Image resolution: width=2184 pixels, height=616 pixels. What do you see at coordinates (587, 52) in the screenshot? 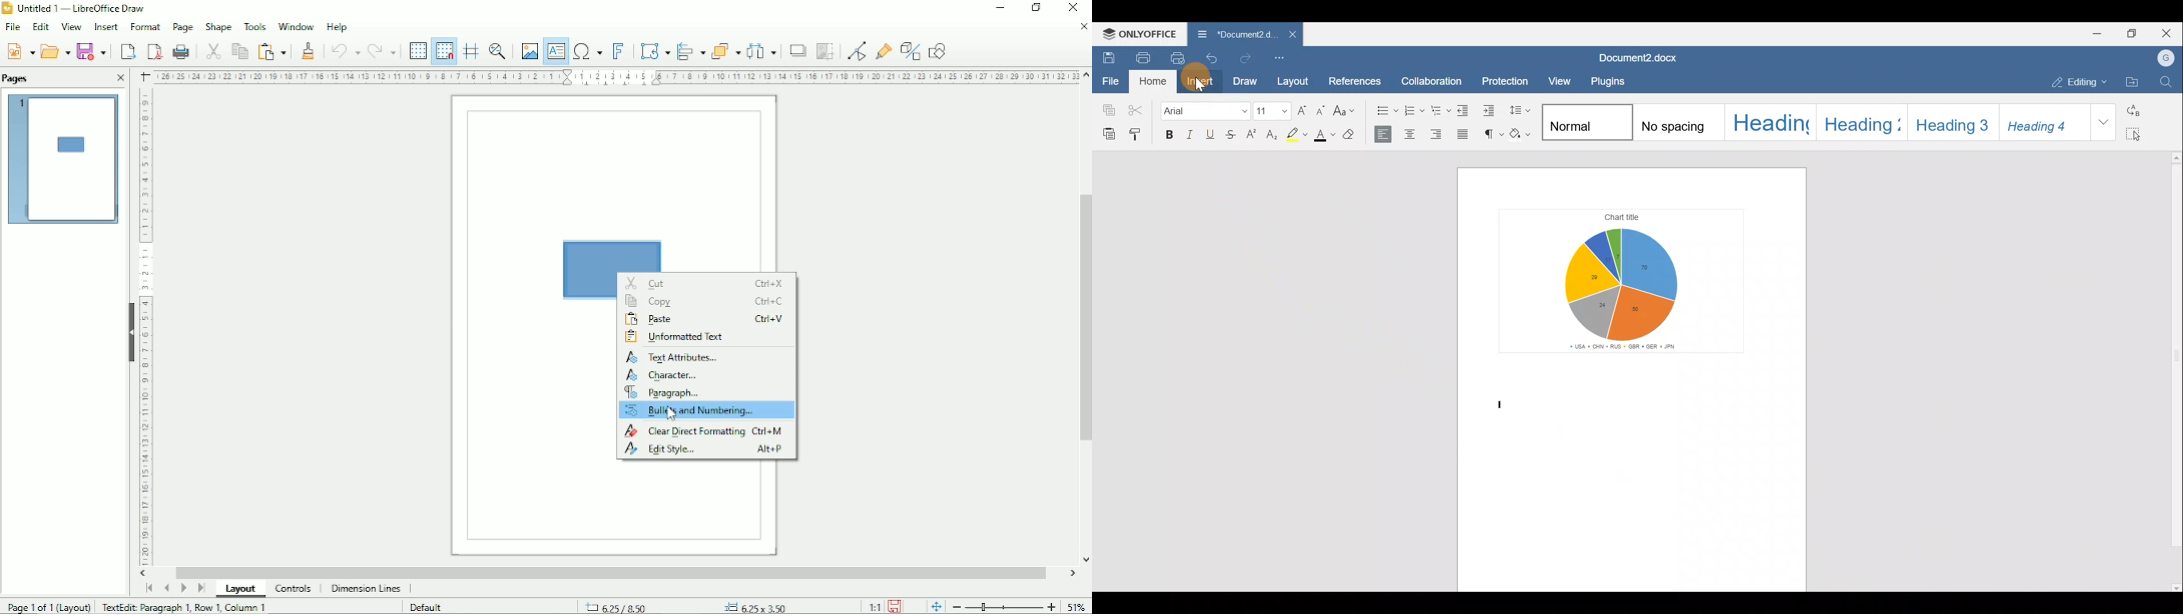
I see `Insert special characters` at bounding box center [587, 52].